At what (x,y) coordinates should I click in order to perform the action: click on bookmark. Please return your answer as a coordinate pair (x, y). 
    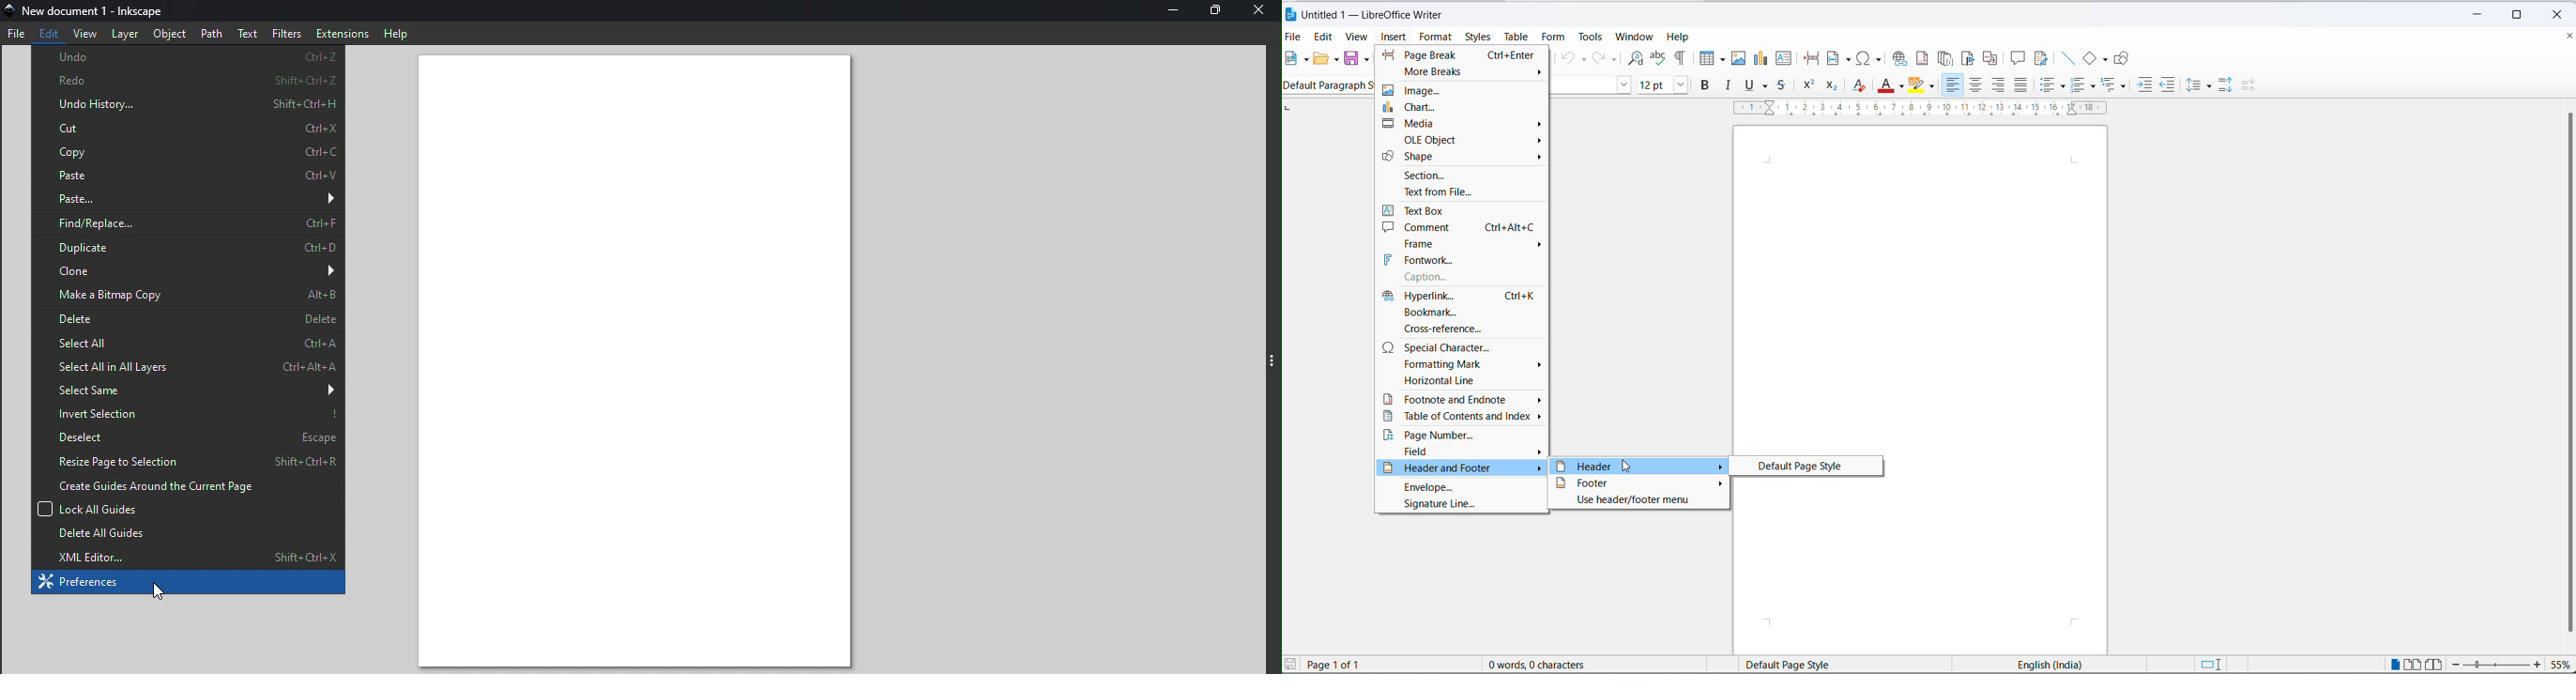
    Looking at the image, I should click on (1463, 312).